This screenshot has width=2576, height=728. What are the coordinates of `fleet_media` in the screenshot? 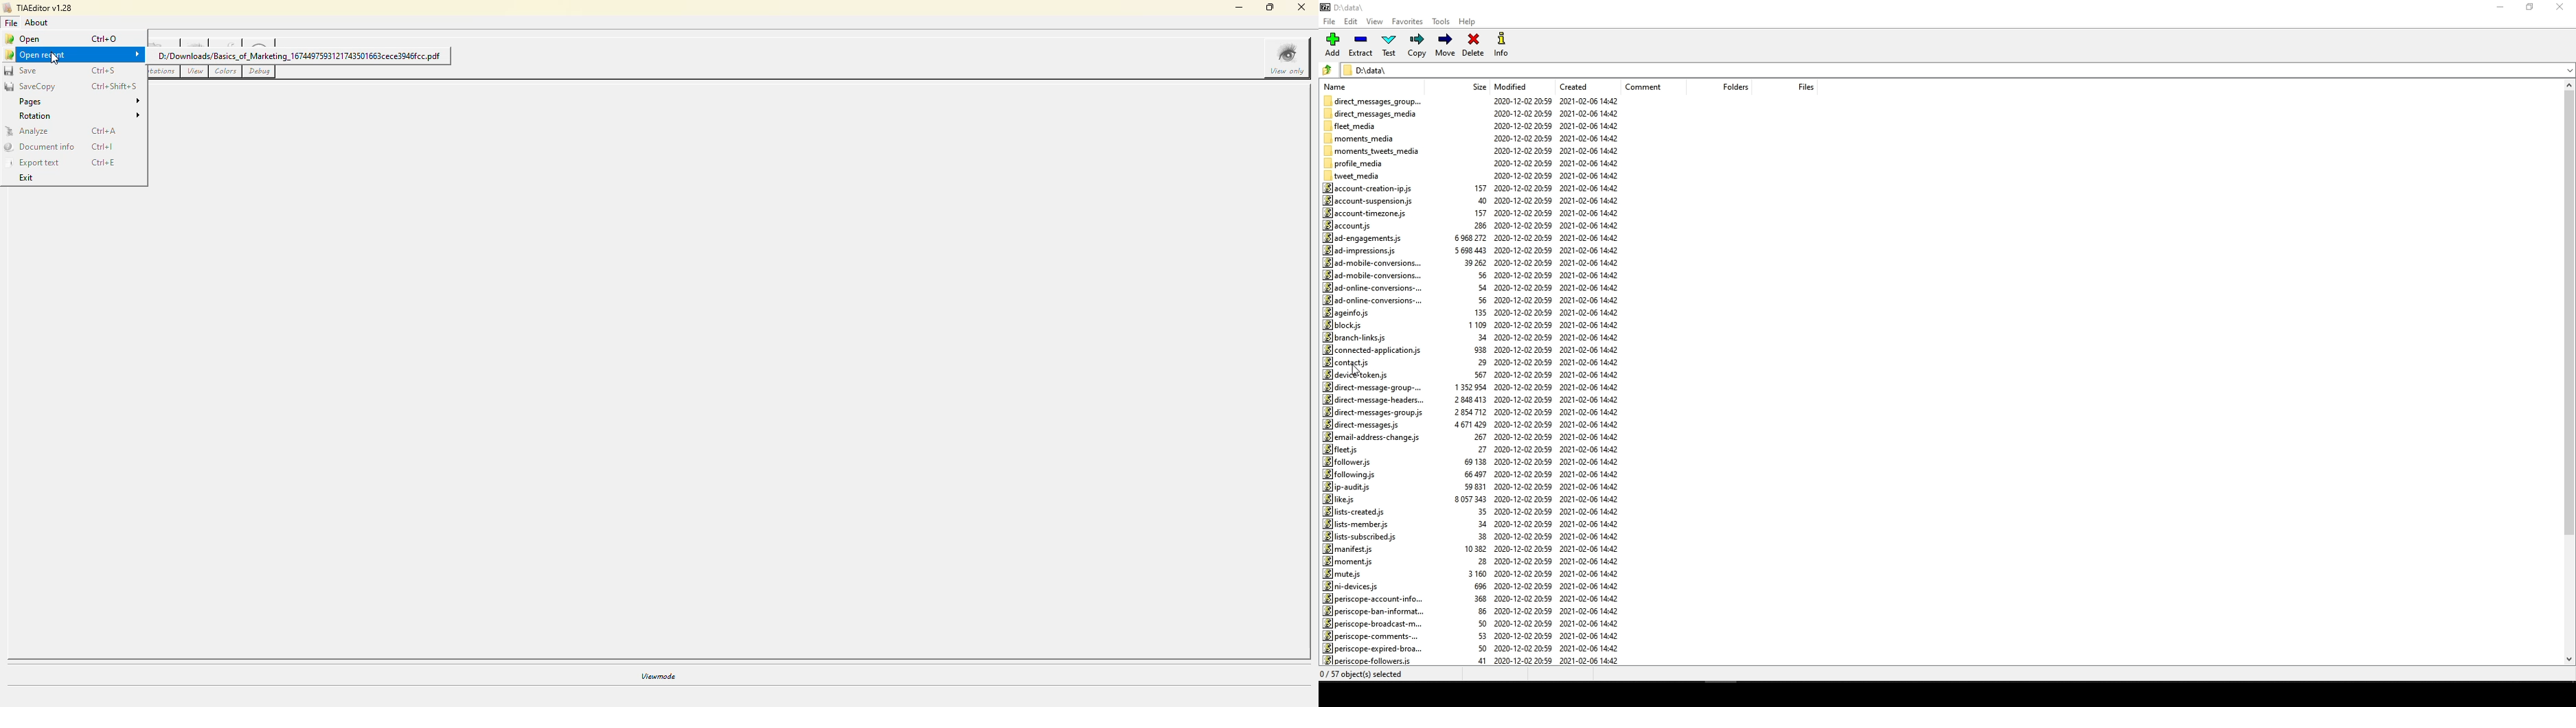 It's located at (1352, 125).